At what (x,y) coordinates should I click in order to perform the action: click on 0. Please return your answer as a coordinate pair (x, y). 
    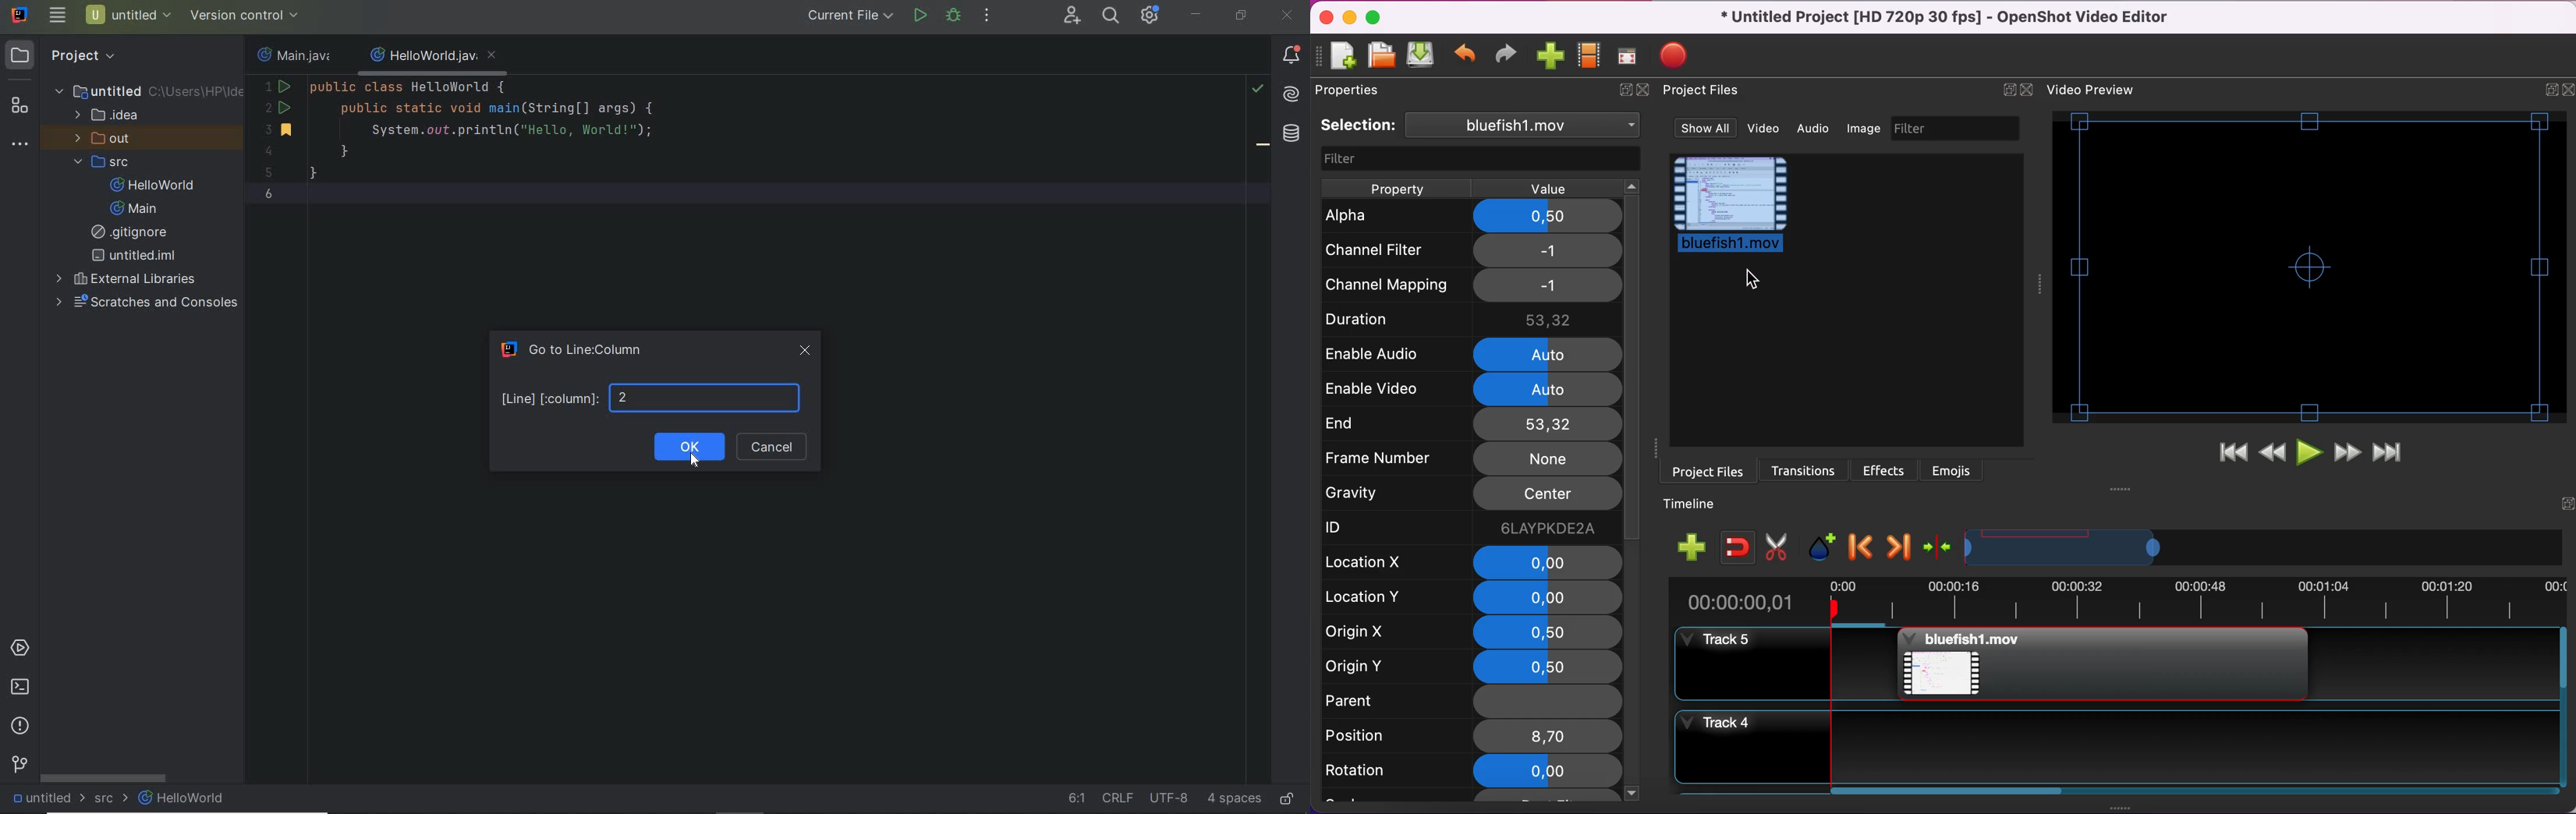
    Looking at the image, I should click on (1544, 772).